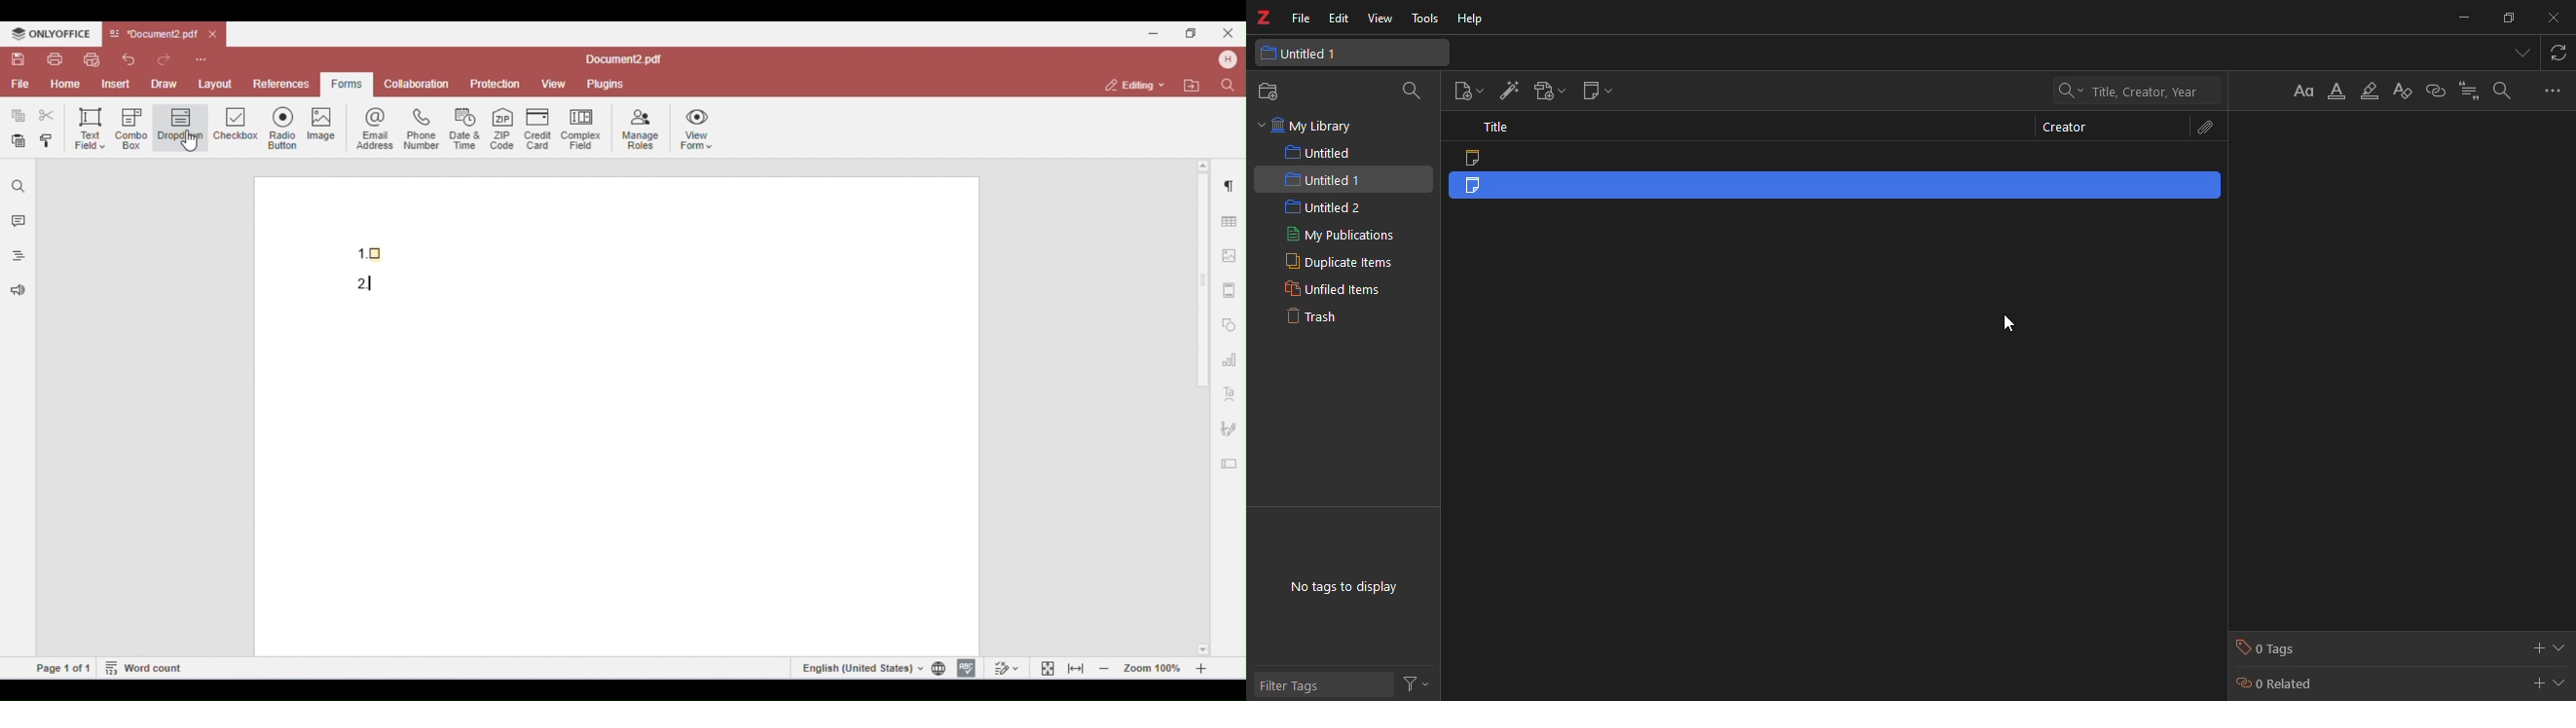 The width and height of the screenshot is (2576, 728). Describe the element at coordinates (2521, 52) in the screenshot. I see `tabs` at that location.